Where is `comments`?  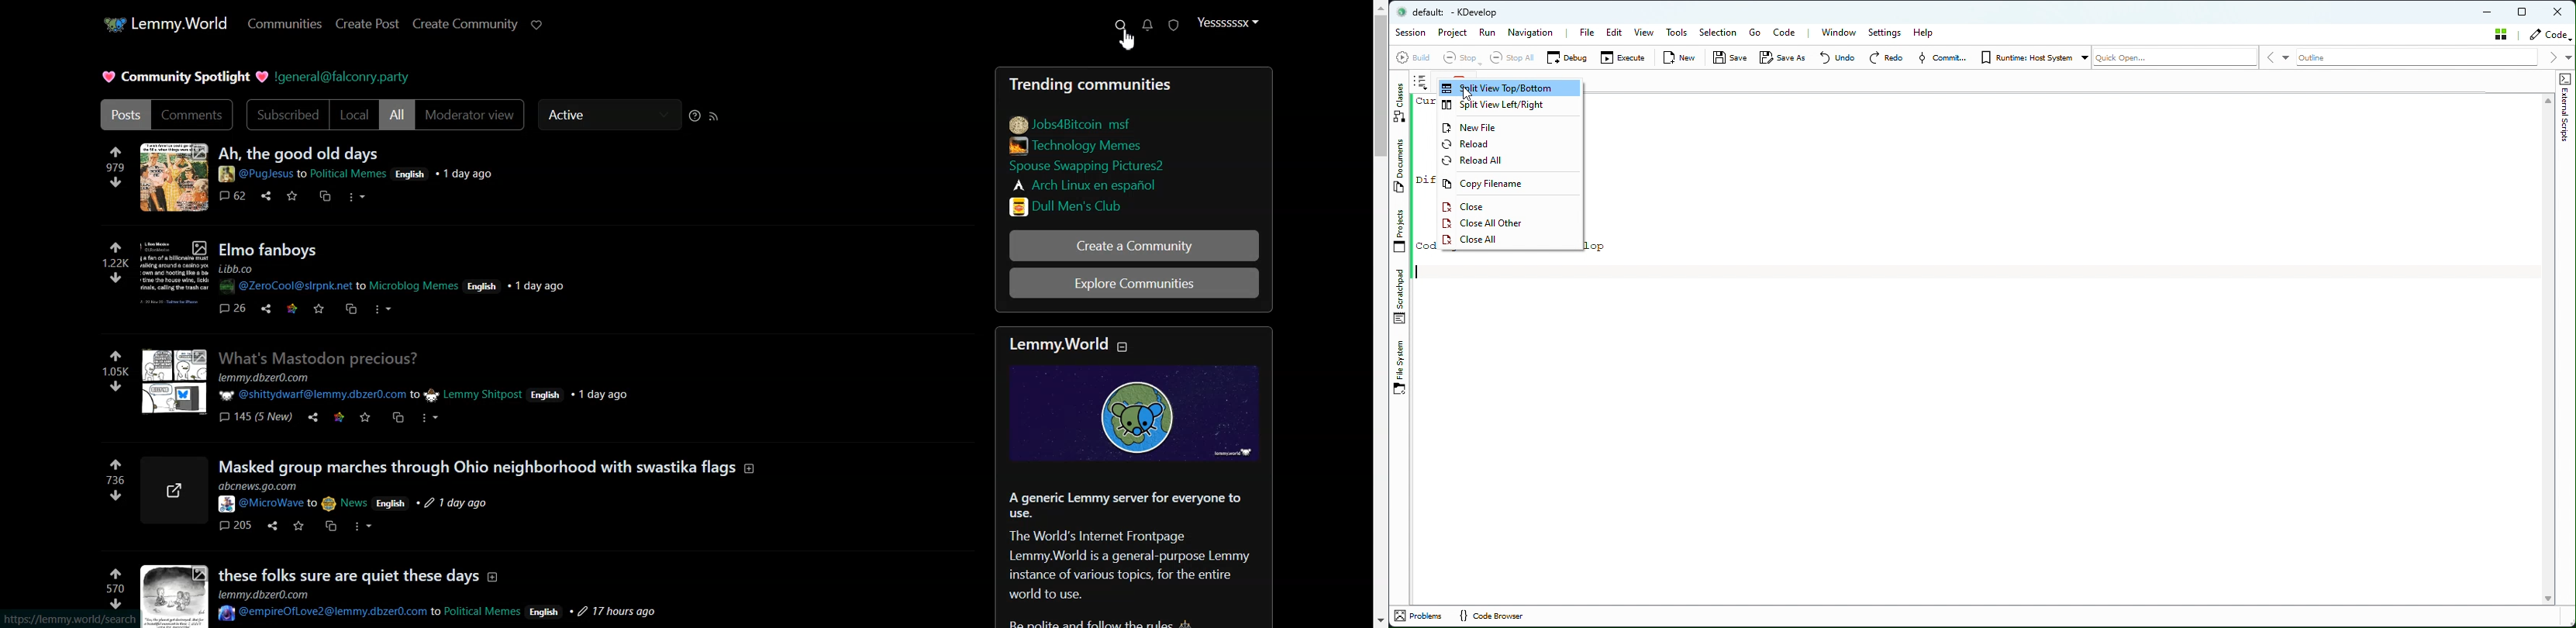
comments is located at coordinates (231, 195).